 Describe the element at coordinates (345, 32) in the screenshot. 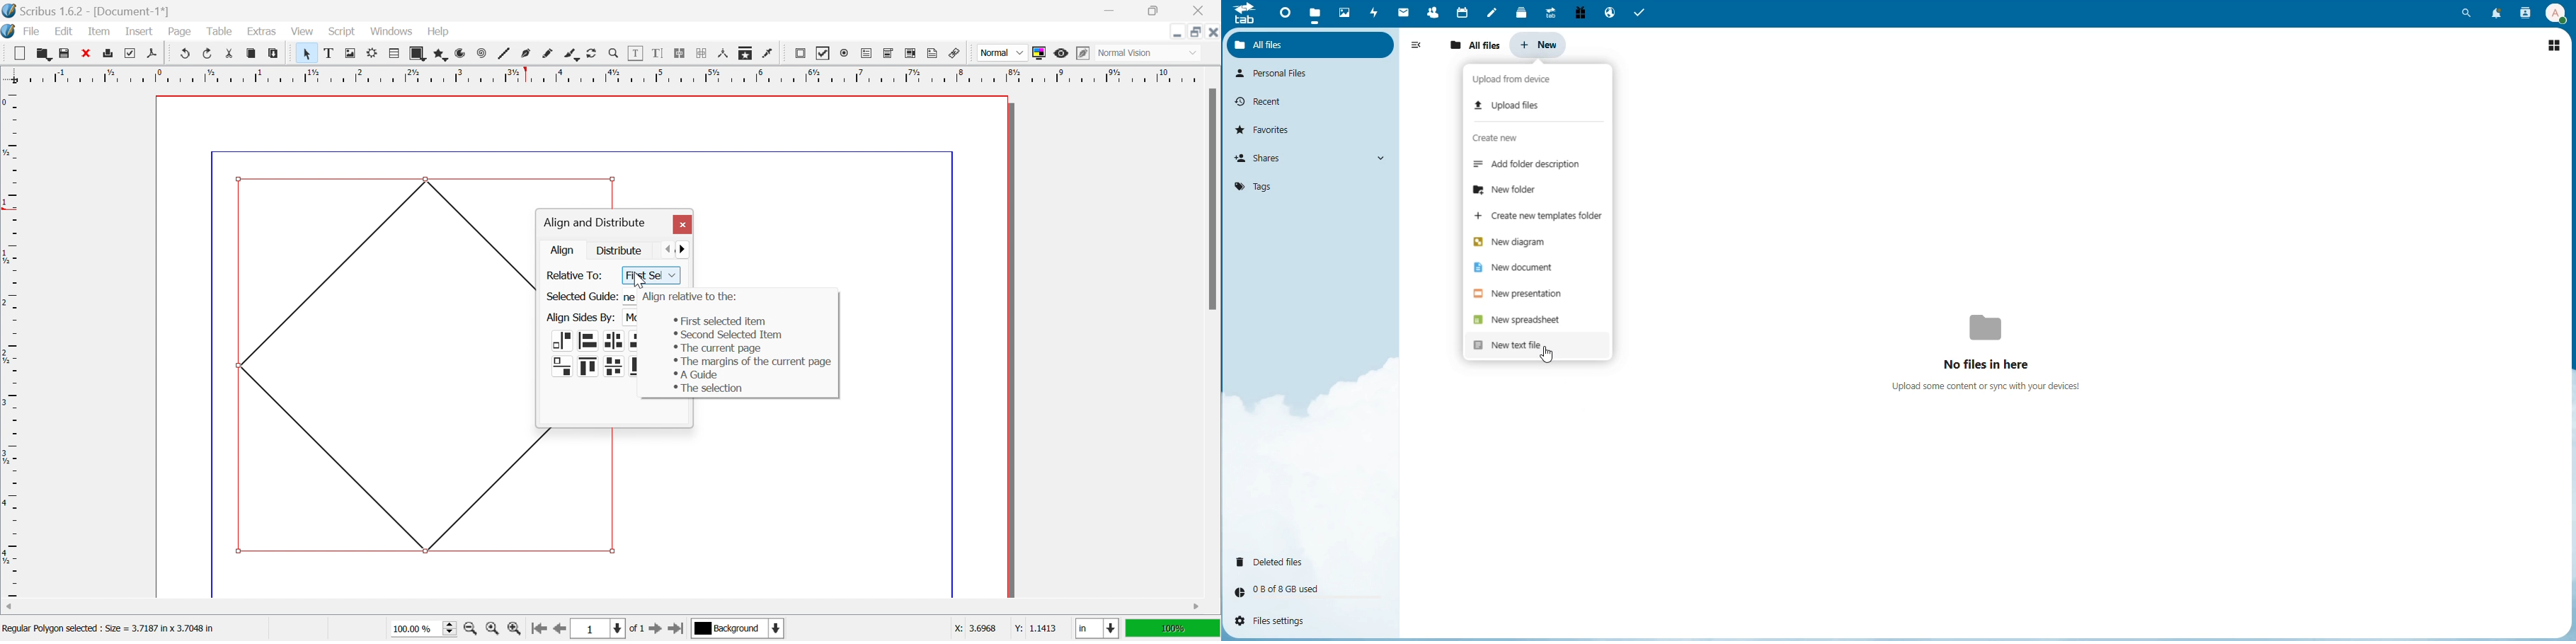

I see `Script` at that location.